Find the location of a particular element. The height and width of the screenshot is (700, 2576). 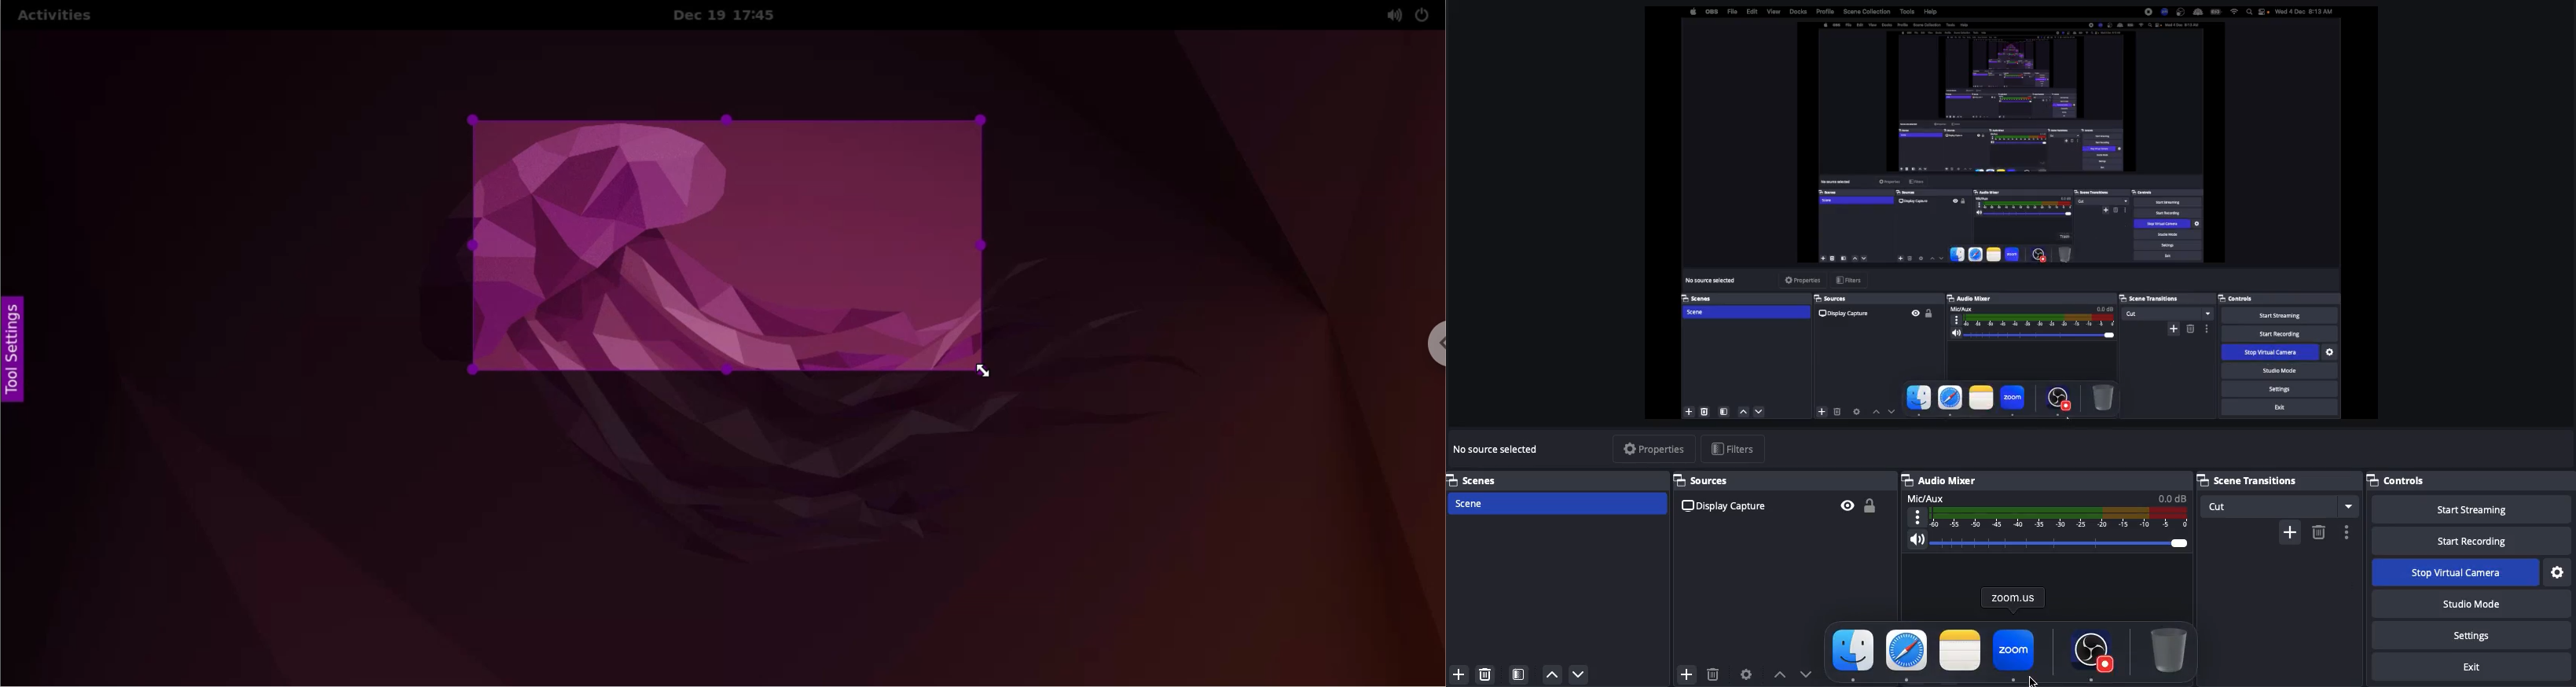

Move down is located at coordinates (1580, 674).